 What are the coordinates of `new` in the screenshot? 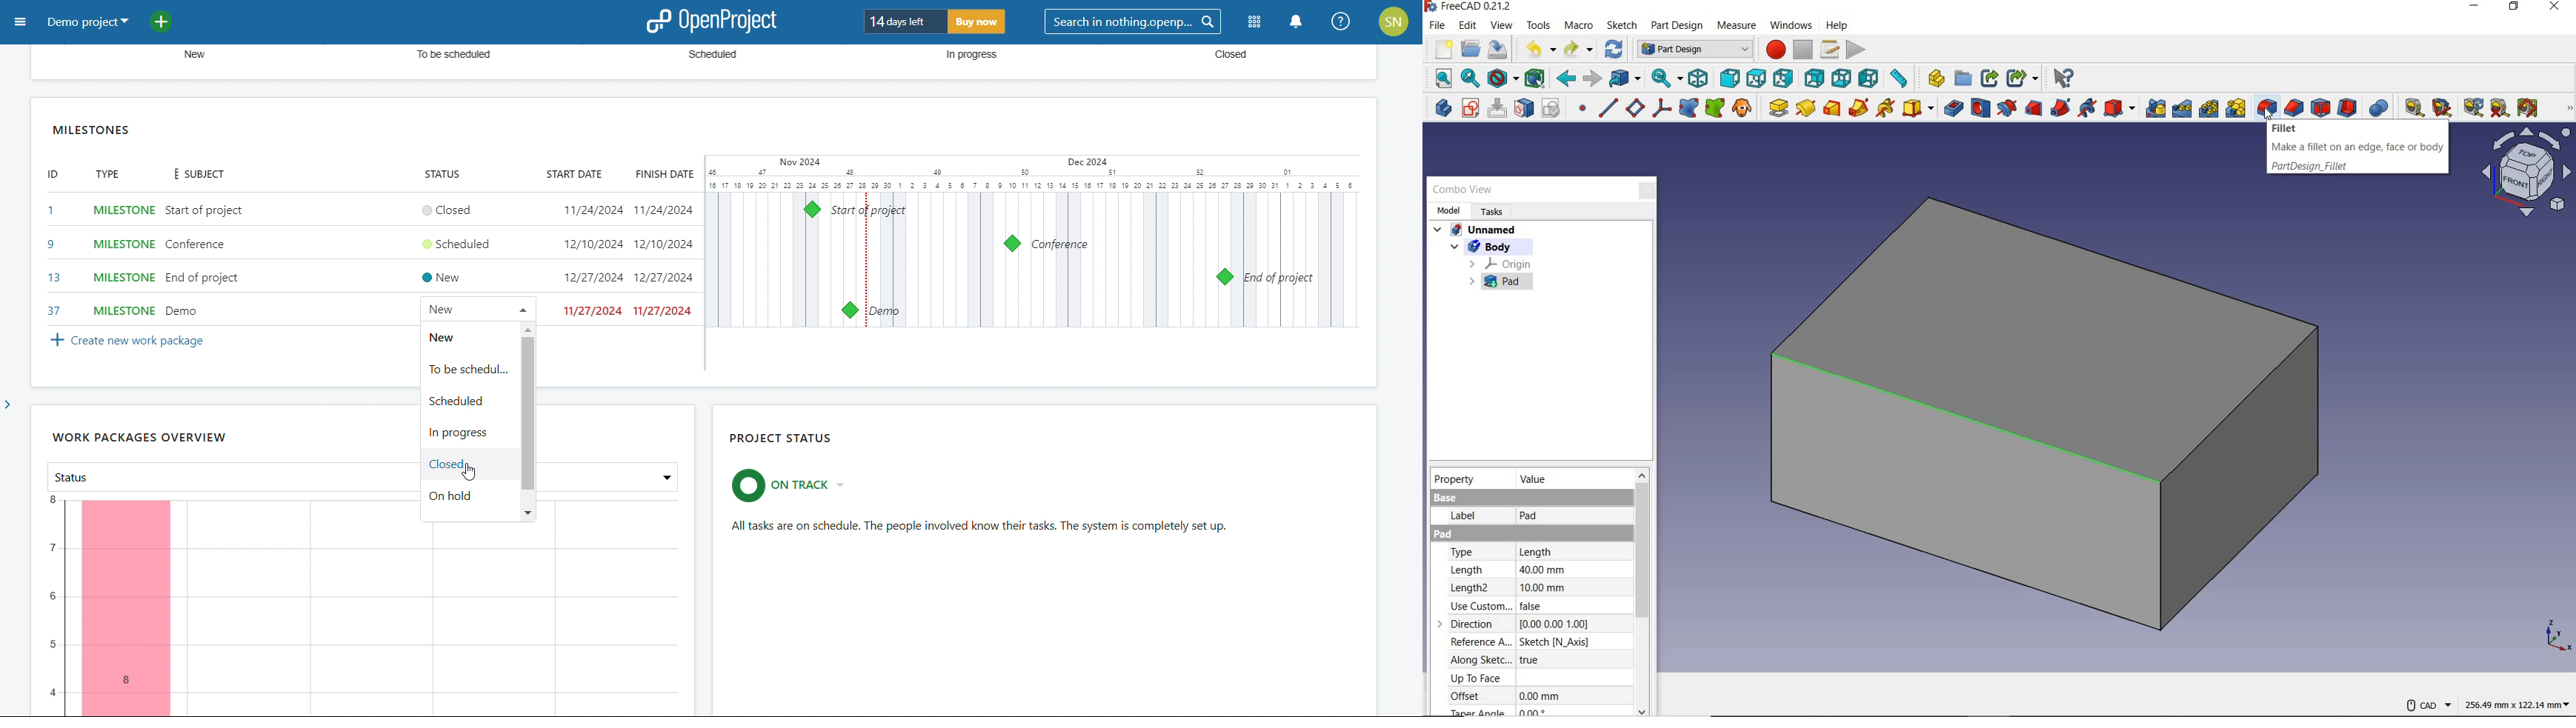 It's located at (189, 55).